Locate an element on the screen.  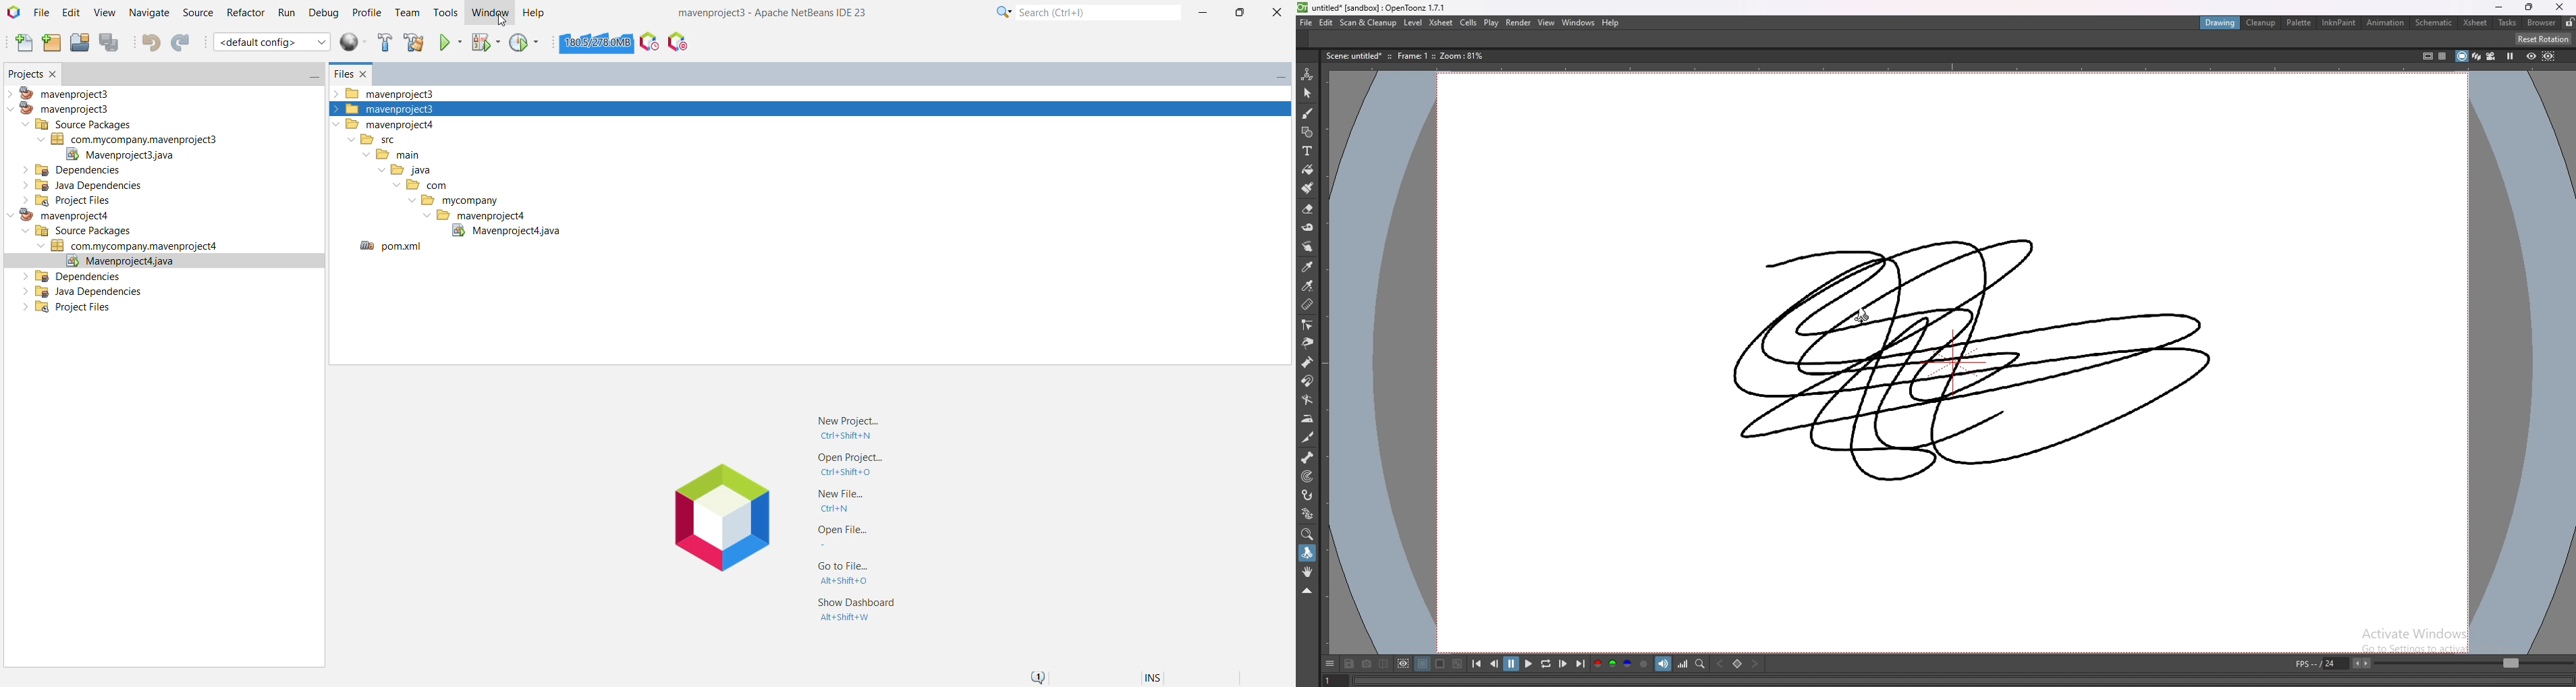
rotate is located at coordinates (1307, 554).